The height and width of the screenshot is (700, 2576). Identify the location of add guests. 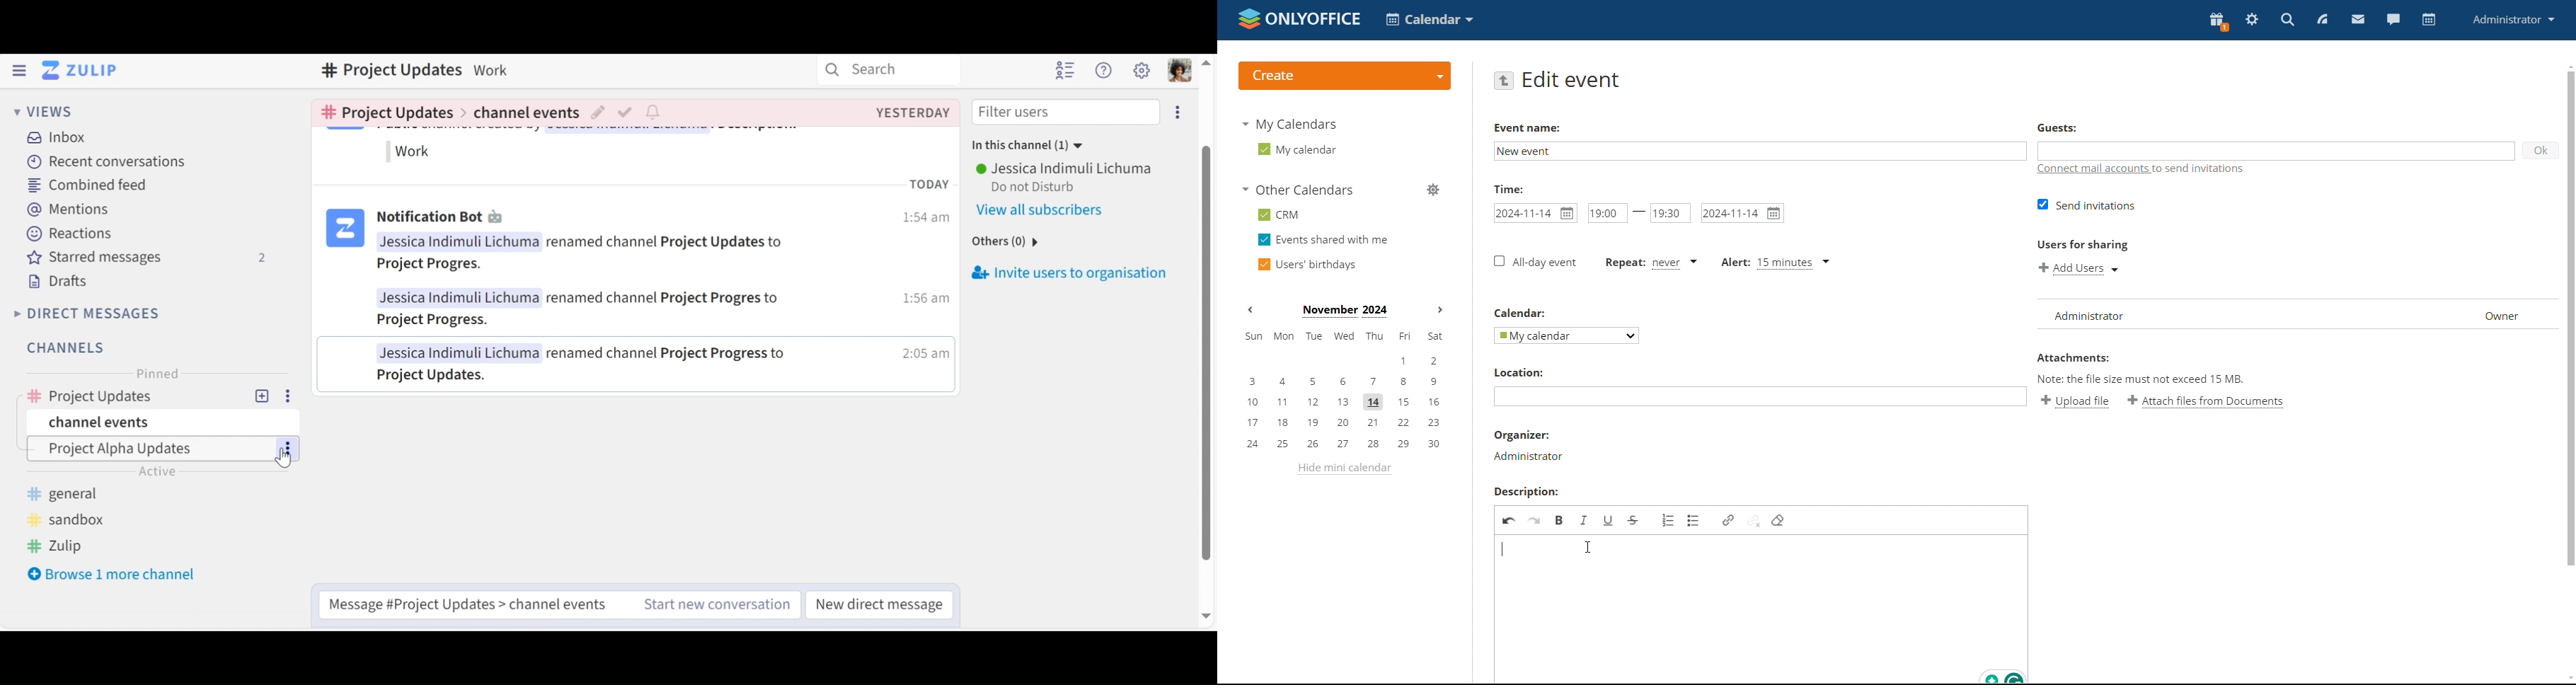
(2277, 150).